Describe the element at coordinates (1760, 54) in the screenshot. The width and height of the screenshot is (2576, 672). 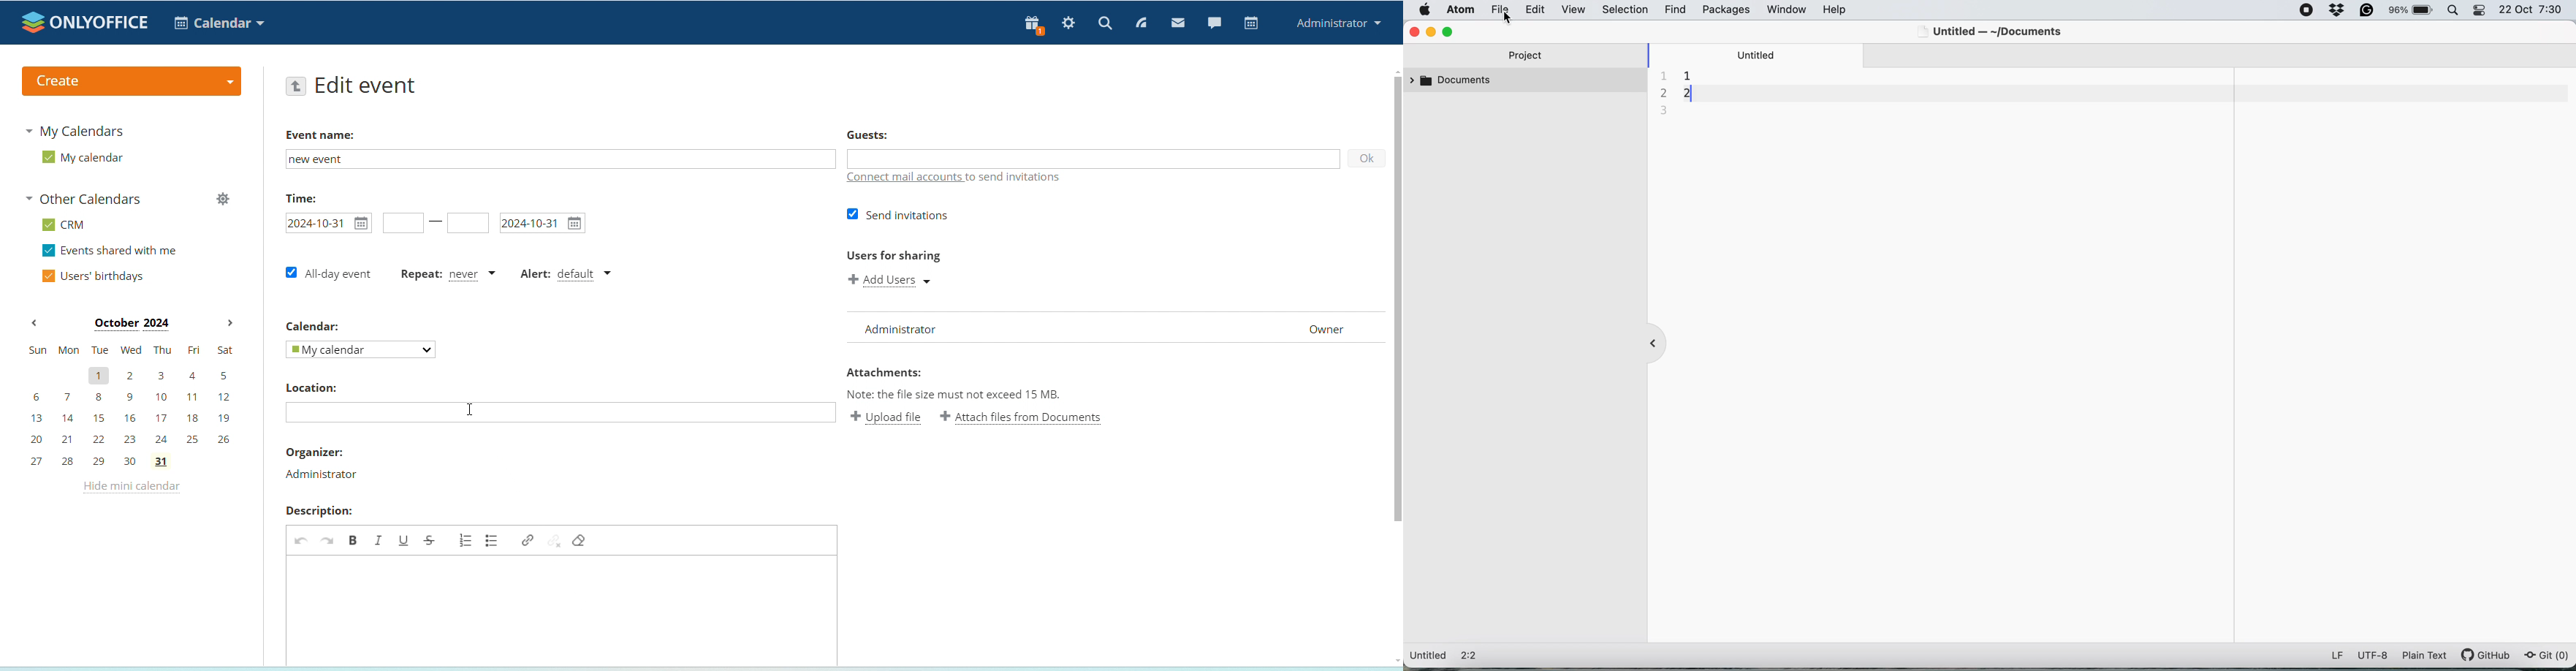
I see `untitled` at that location.